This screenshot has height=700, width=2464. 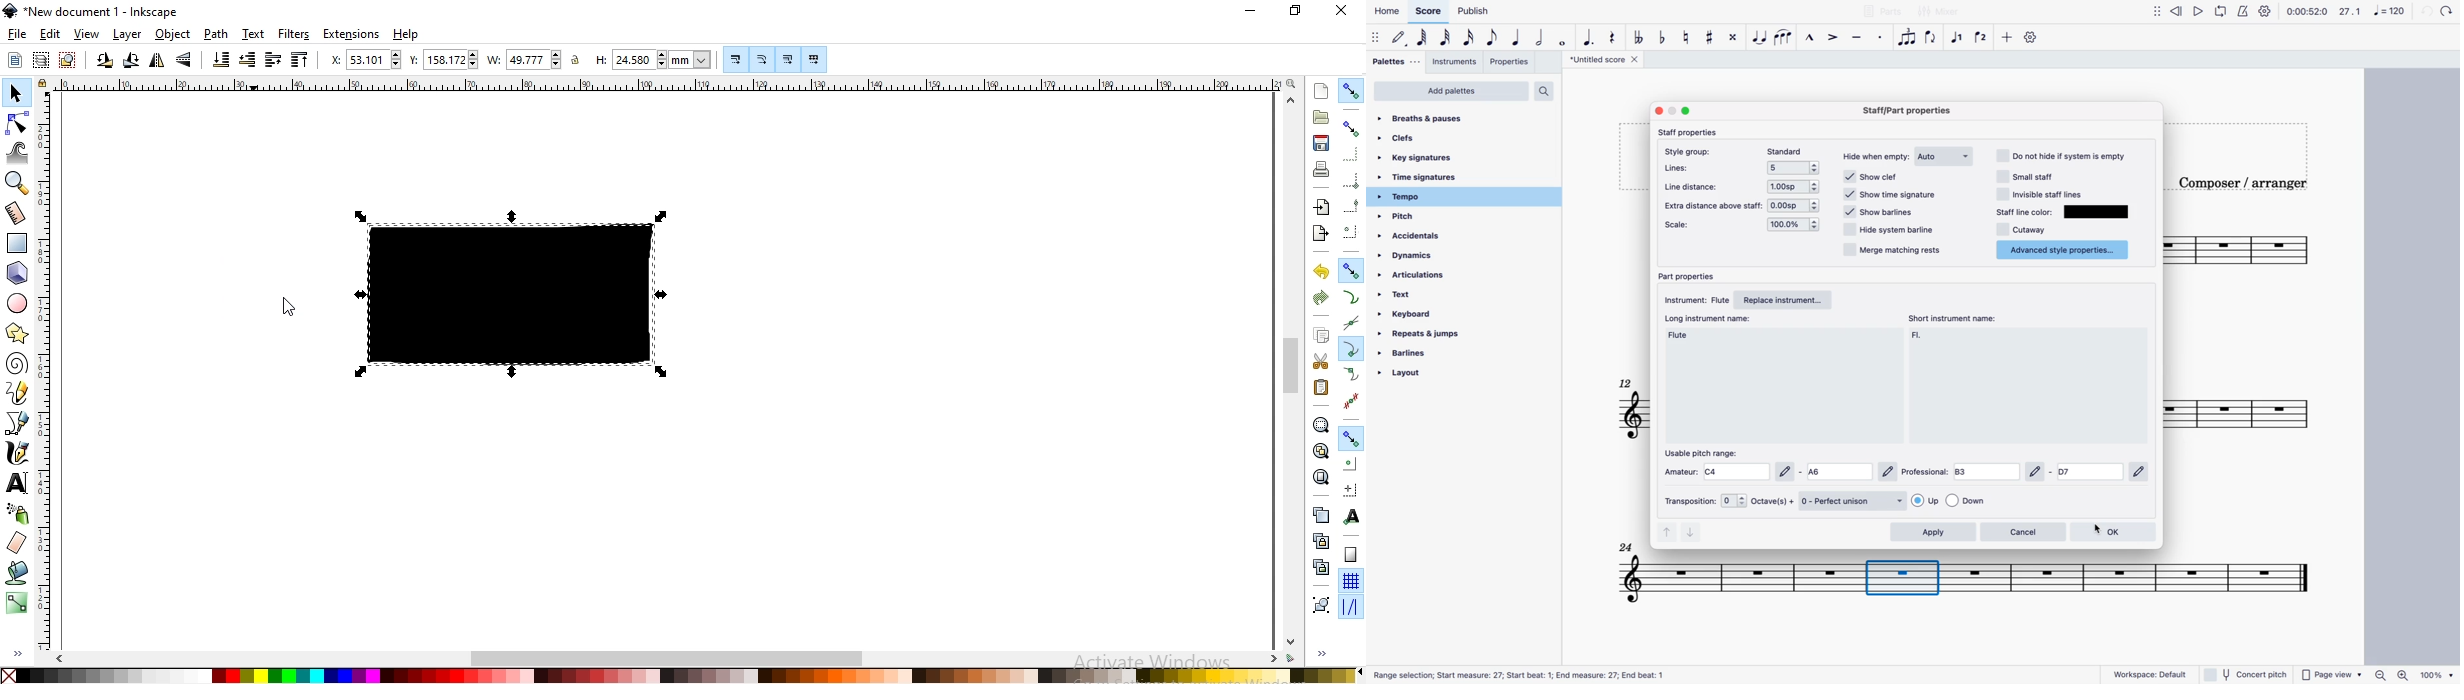 I want to click on toggle flat, so click(x=1664, y=37).